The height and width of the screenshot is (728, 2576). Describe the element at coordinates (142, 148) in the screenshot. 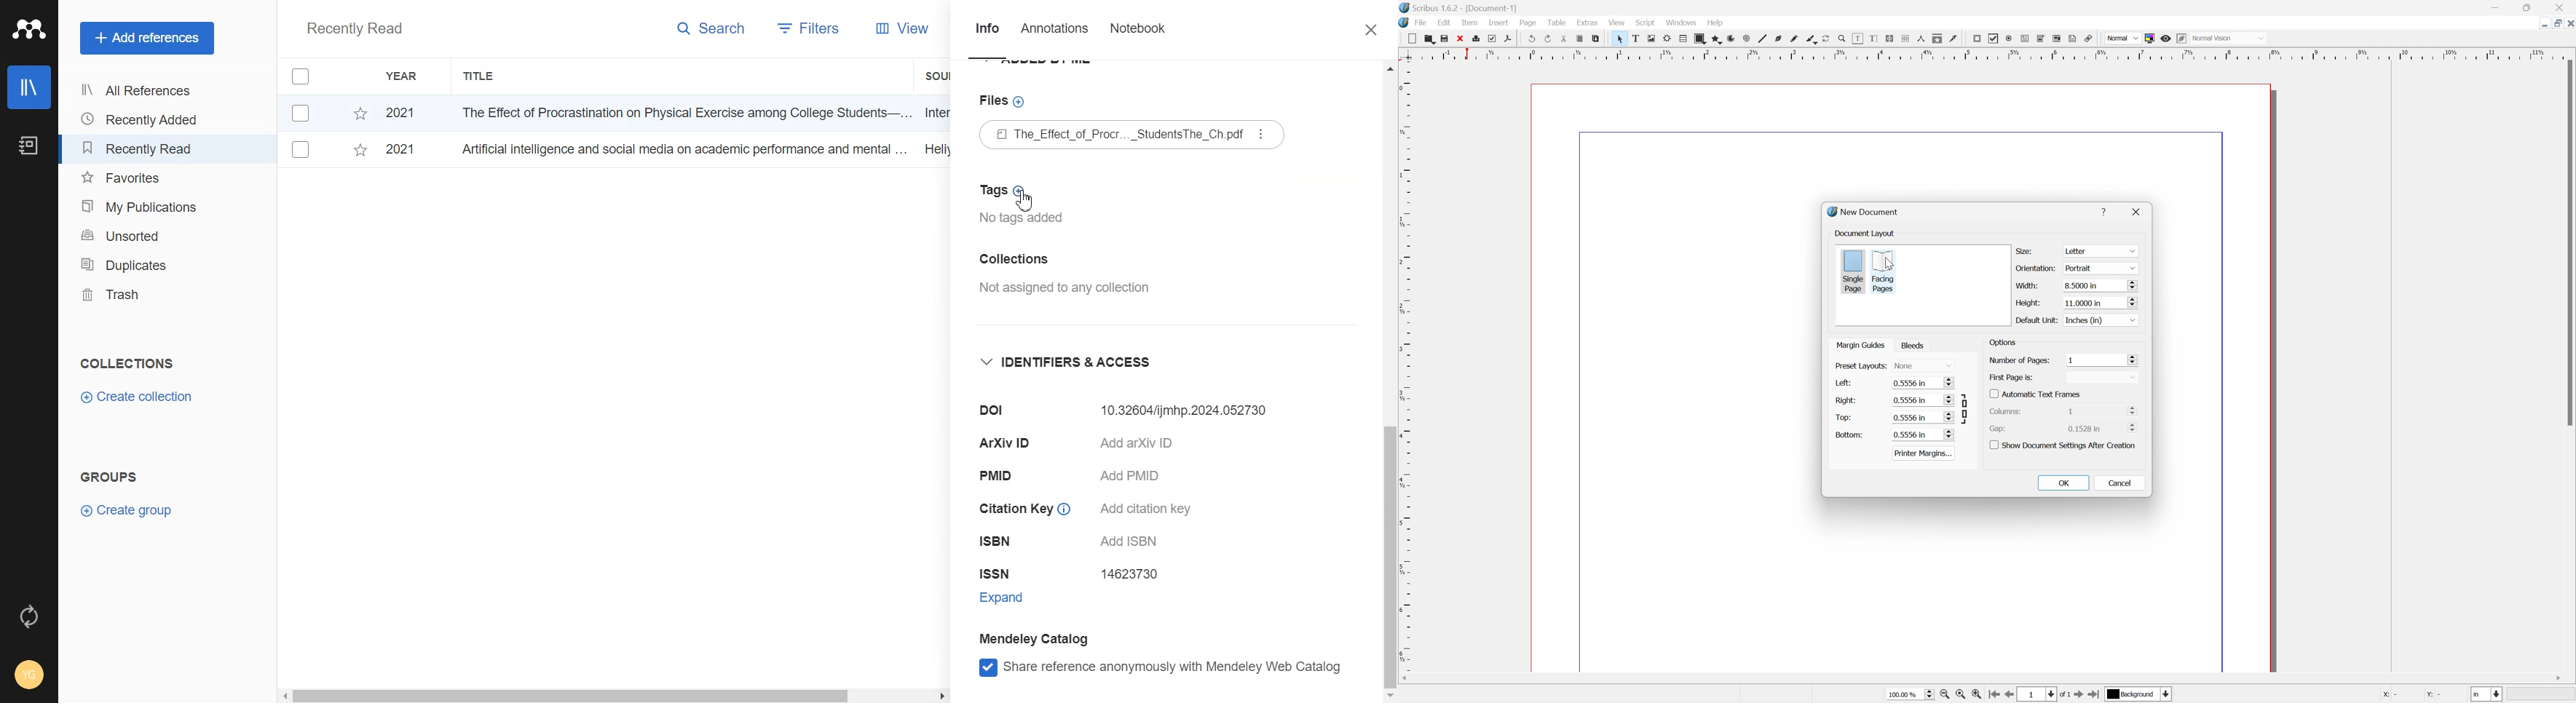

I see `Recently Read` at that location.